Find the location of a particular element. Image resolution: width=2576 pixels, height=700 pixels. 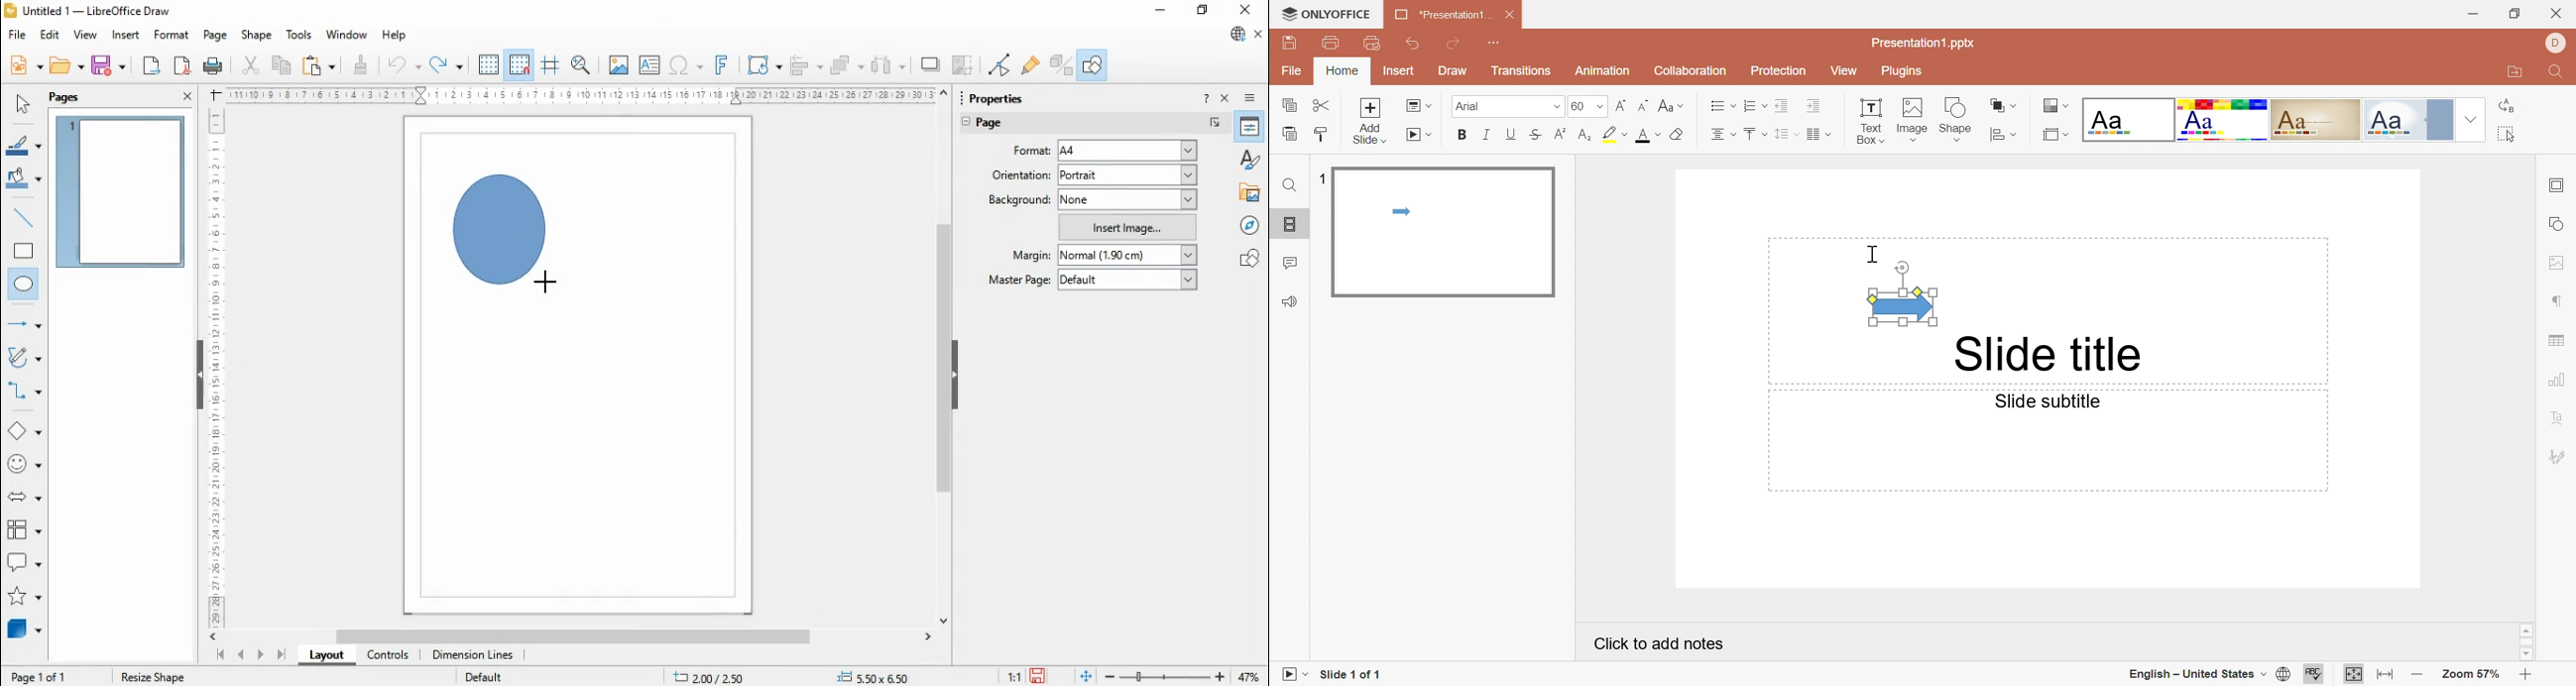

Default is located at coordinates (483, 675).